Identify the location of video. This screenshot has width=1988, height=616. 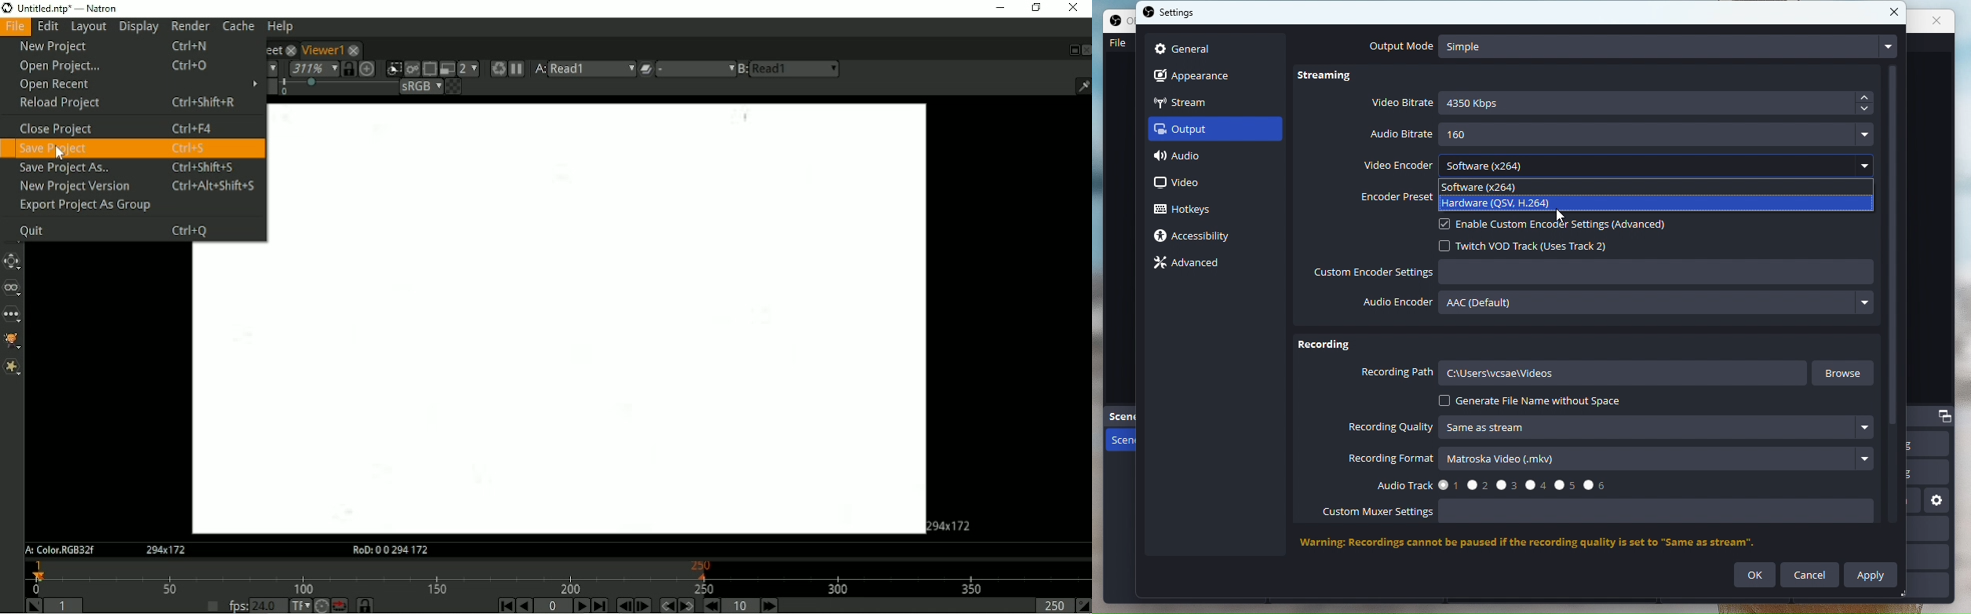
(1182, 184).